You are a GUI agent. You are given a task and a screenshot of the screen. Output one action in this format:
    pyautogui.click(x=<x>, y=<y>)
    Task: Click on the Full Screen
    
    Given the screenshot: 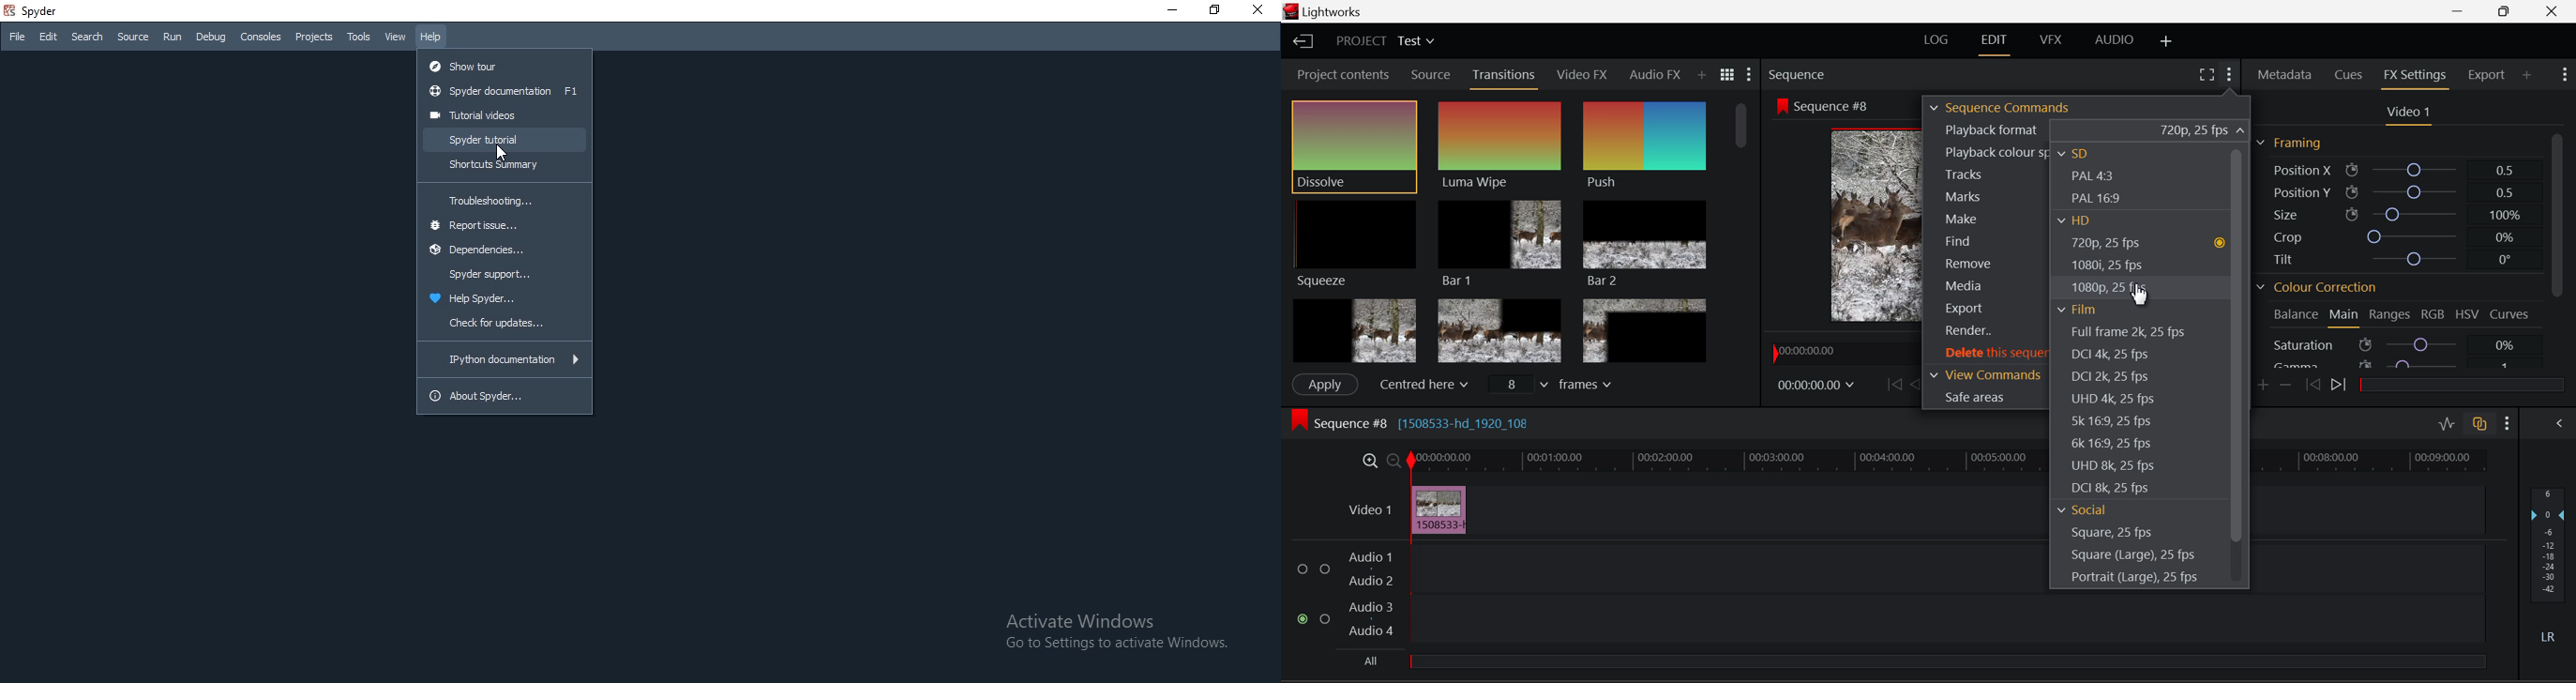 What is the action you would take?
    pyautogui.click(x=2207, y=75)
    